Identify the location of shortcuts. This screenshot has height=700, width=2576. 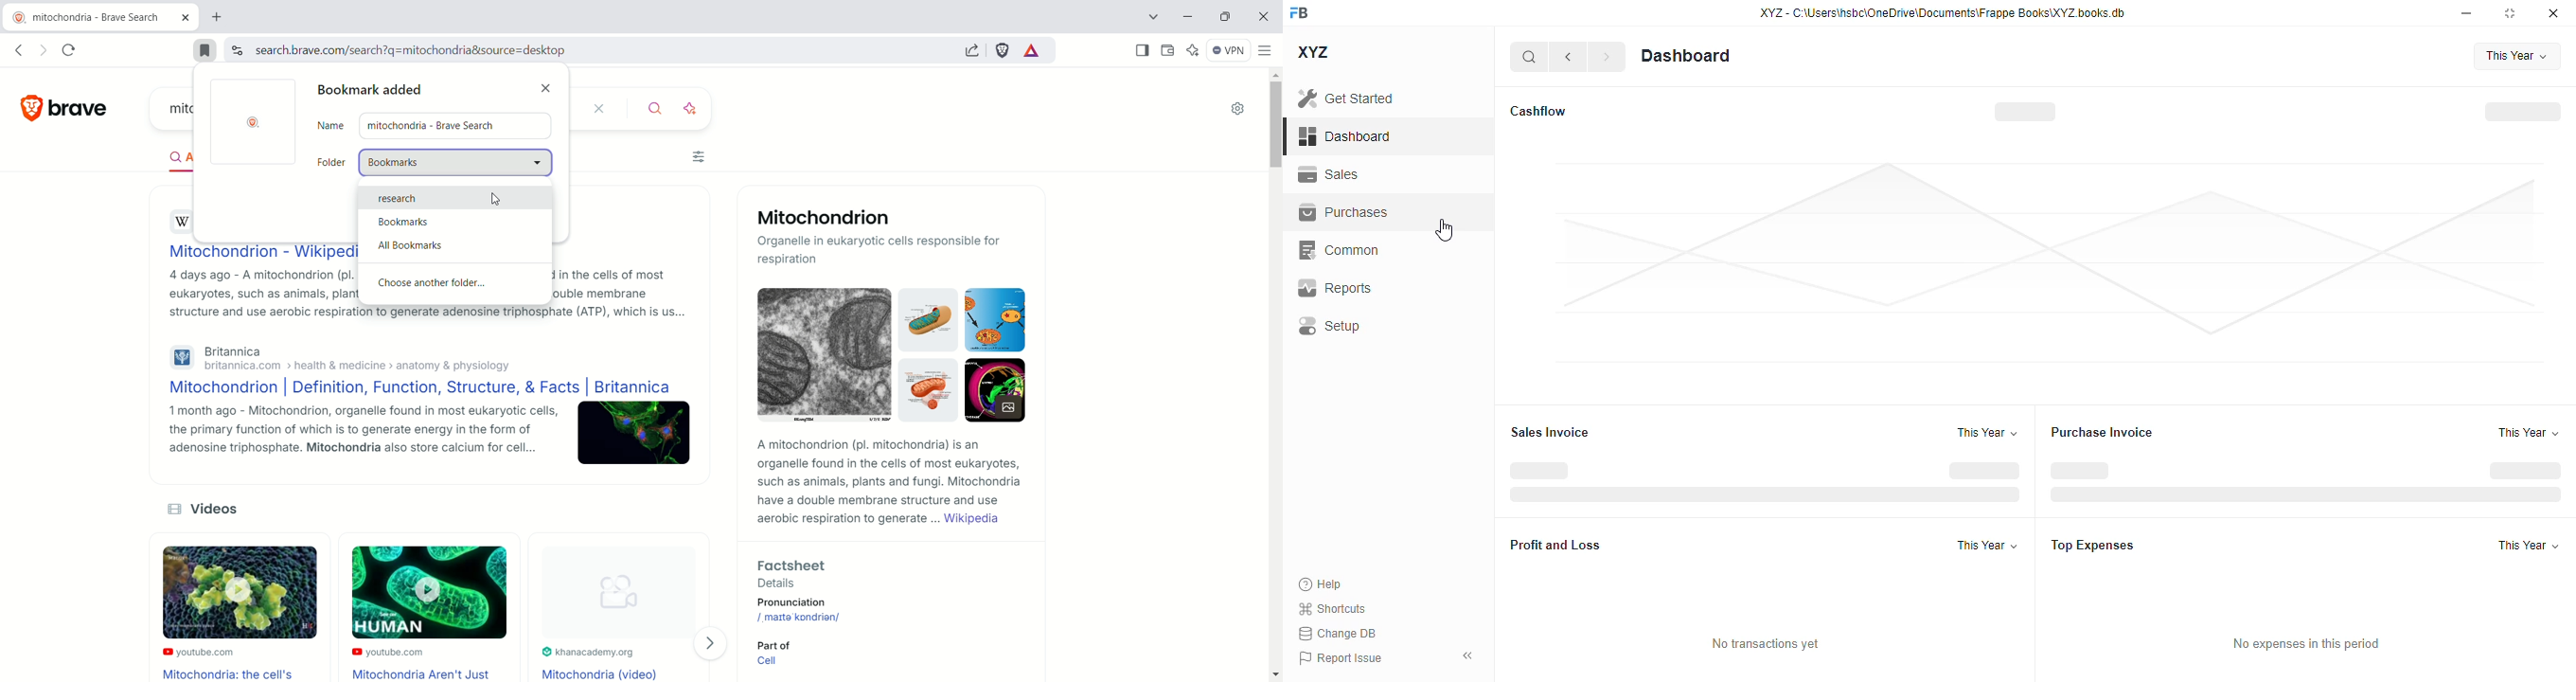
(1333, 608).